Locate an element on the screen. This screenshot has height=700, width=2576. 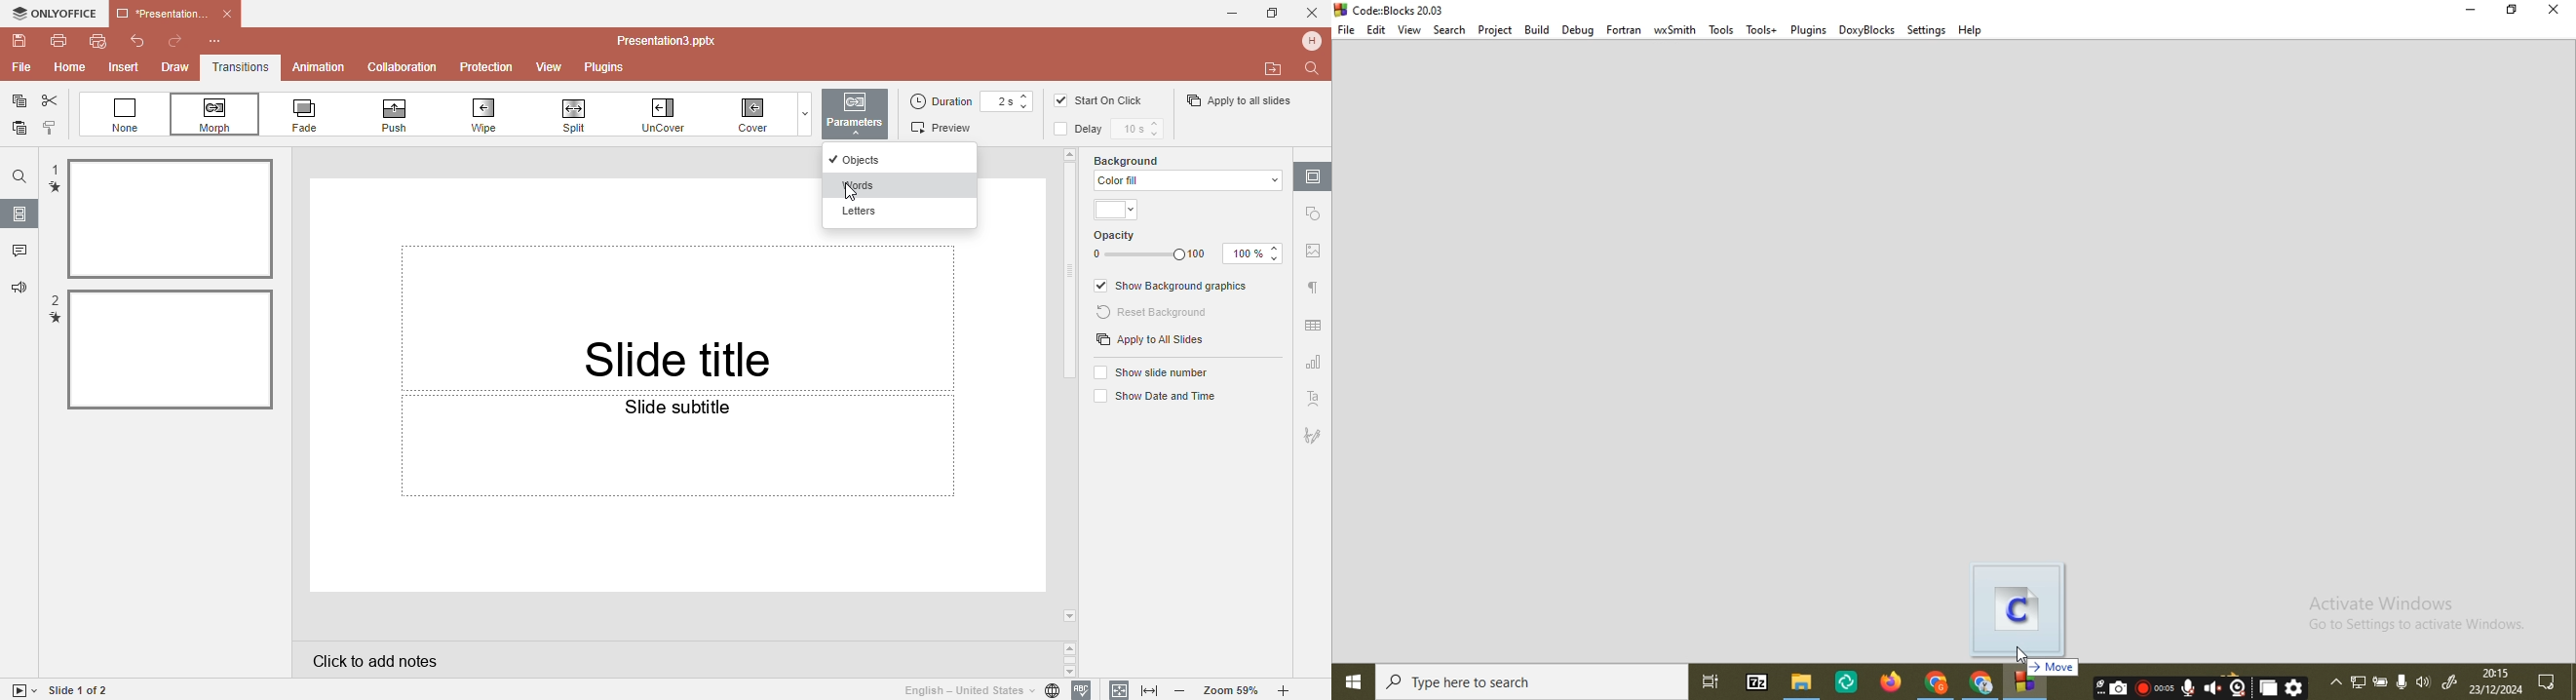
Redo is located at coordinates (174, 42).